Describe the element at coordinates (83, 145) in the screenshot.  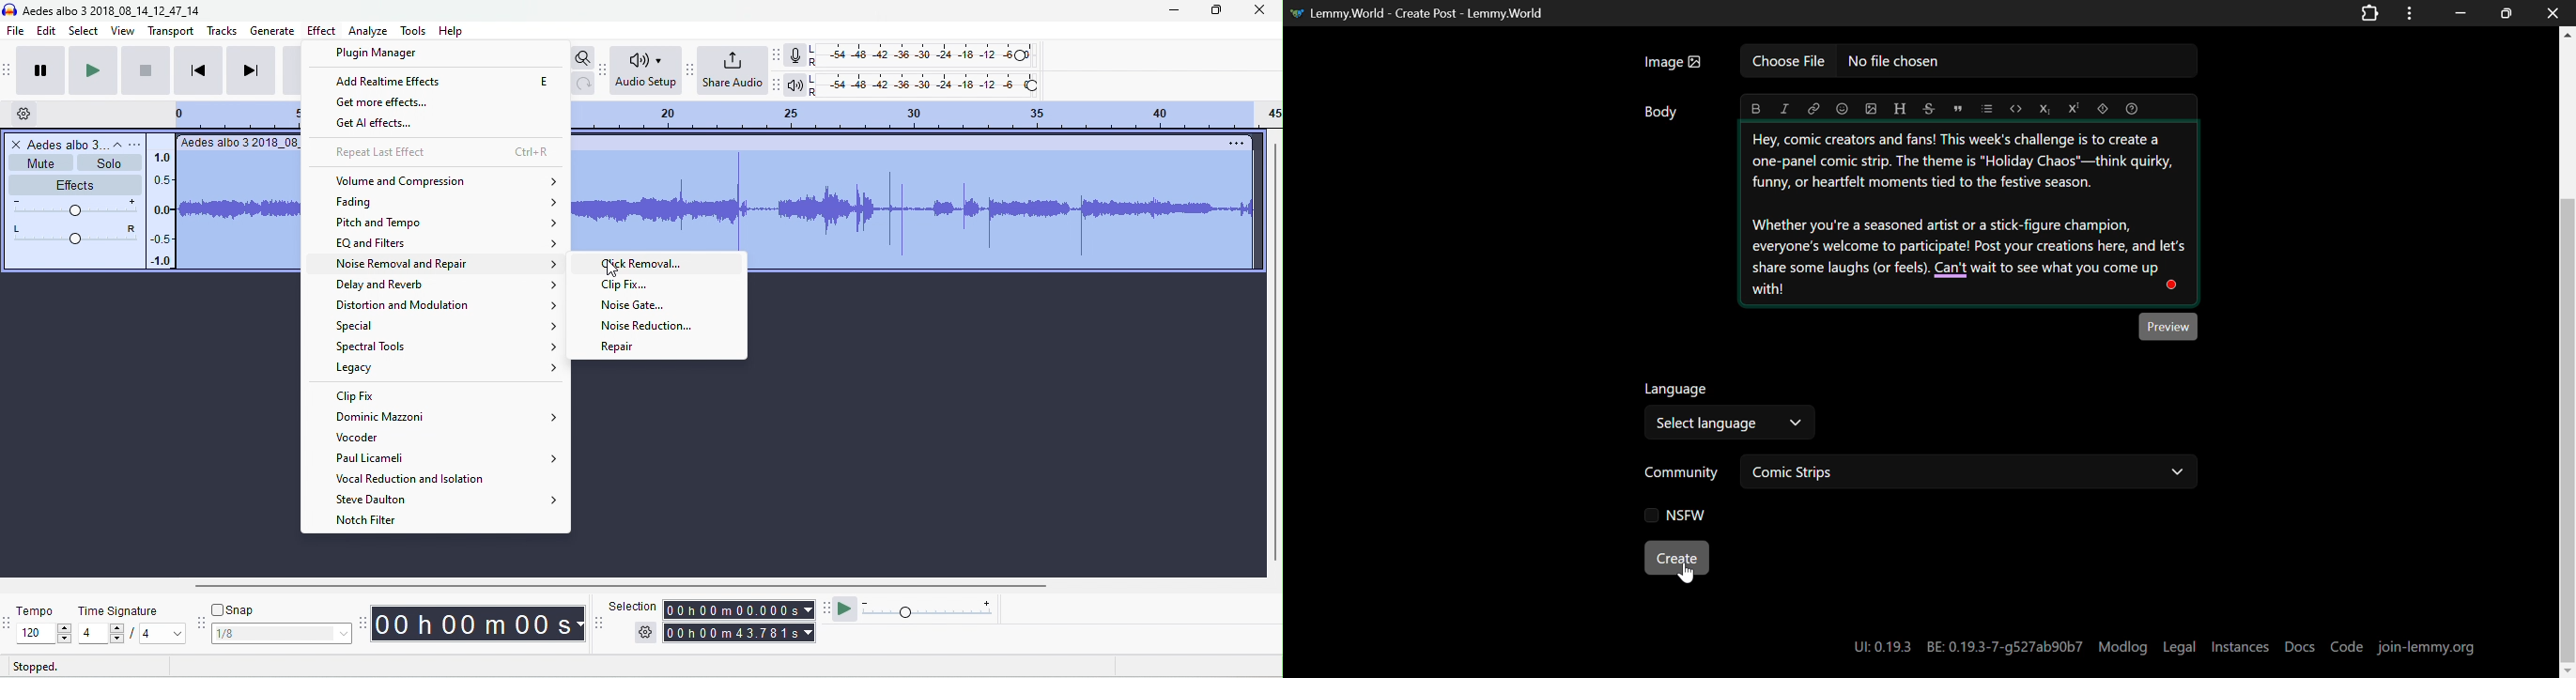
I see `` at that location.